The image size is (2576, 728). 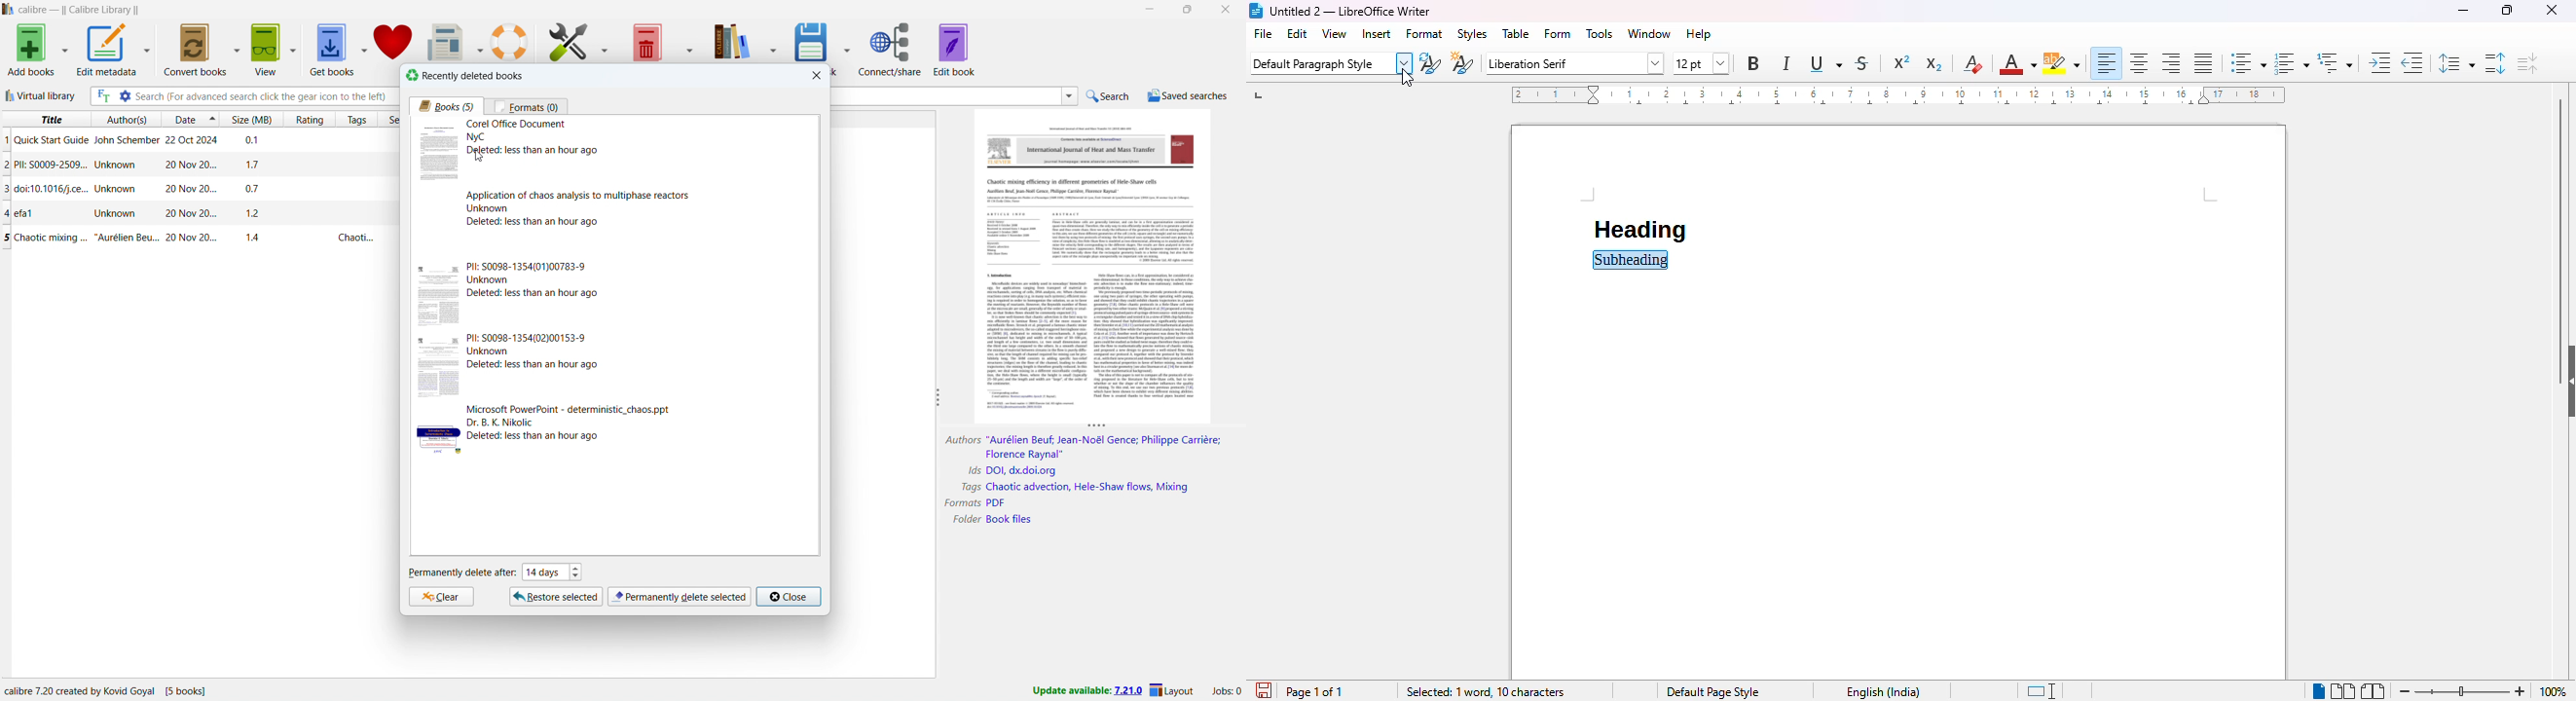 What do you see at coordinates (267, 49) in the screenshot?
I see `view` at bounding box center [267, 49].